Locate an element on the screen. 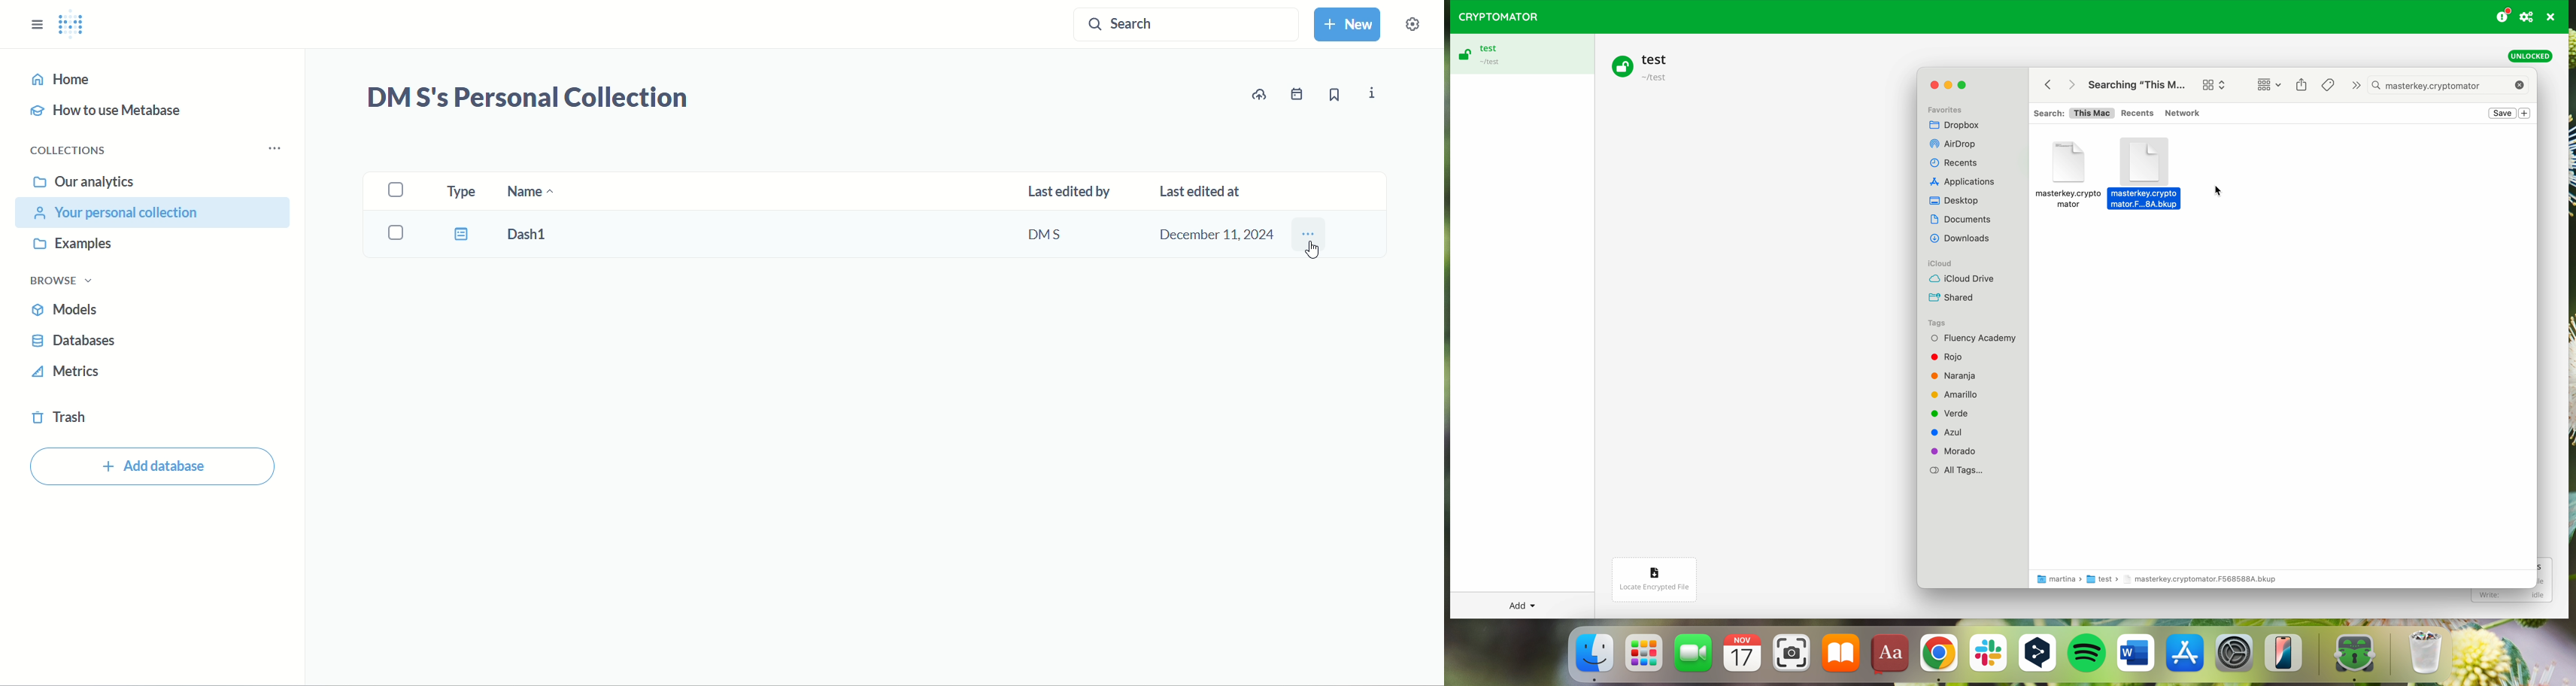 The height and width of the screenshot is (700, 2576). examples is located at coordinates (79, 245).